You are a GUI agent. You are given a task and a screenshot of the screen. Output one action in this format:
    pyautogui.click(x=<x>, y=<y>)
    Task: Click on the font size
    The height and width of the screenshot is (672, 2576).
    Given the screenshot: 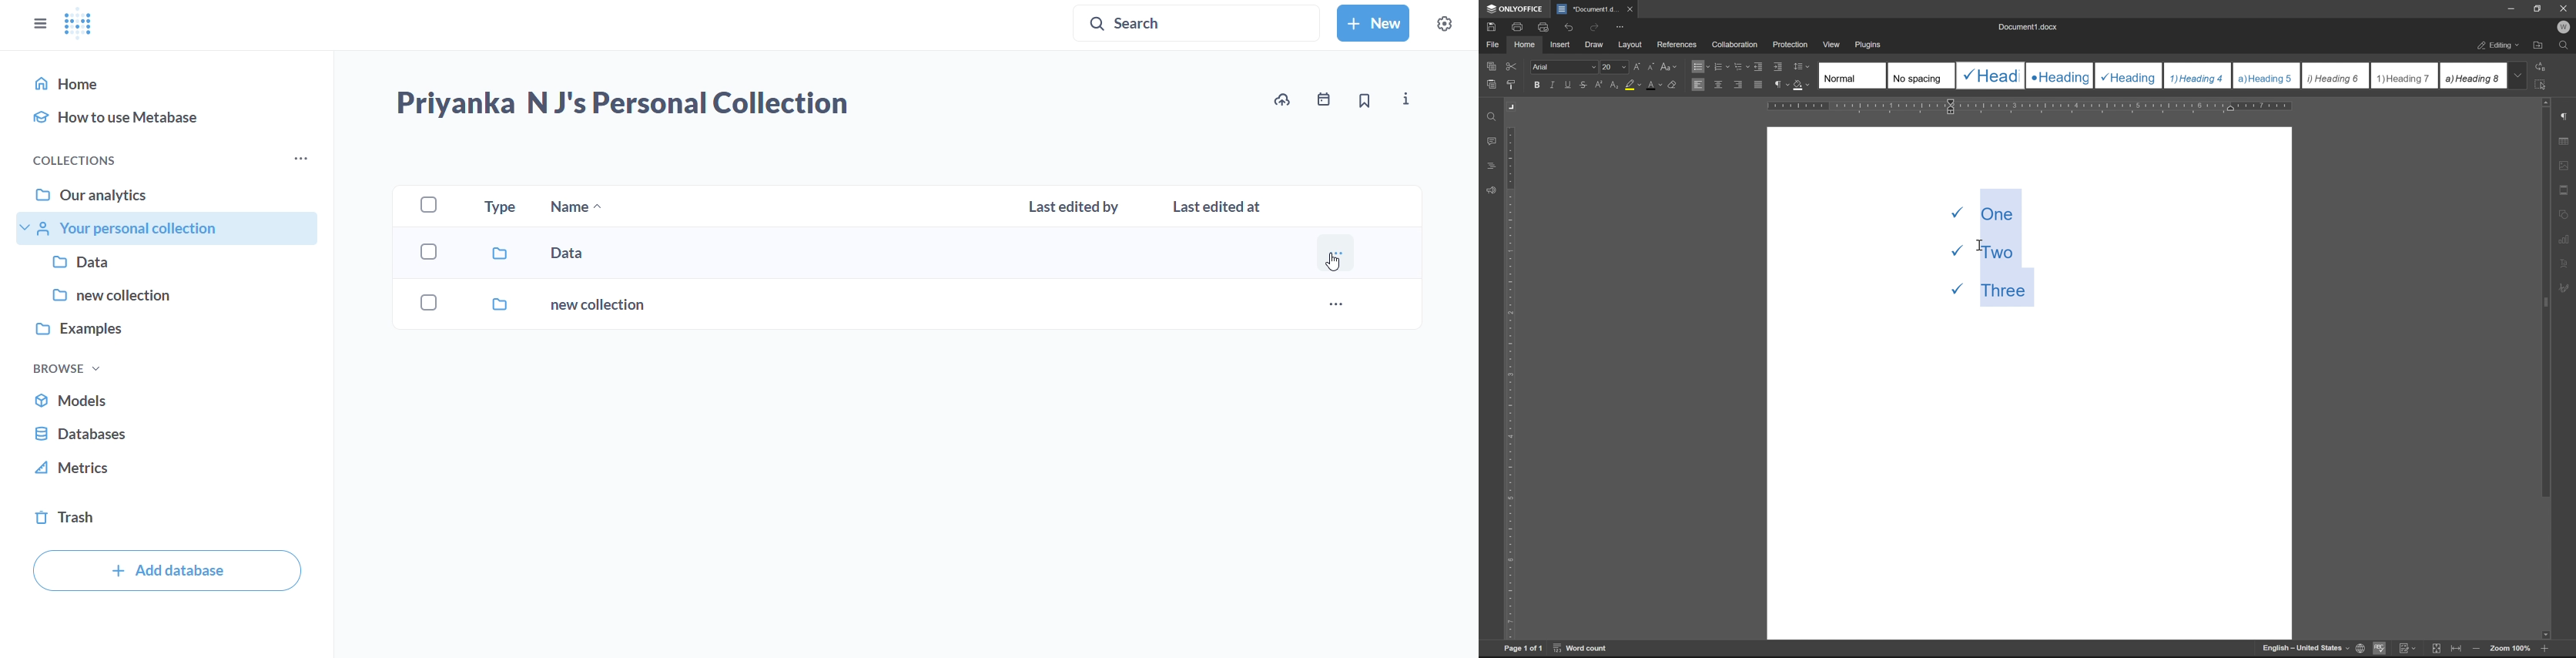 What is the action you would take?
    pyautogui.click(x=1612, y=66)
    